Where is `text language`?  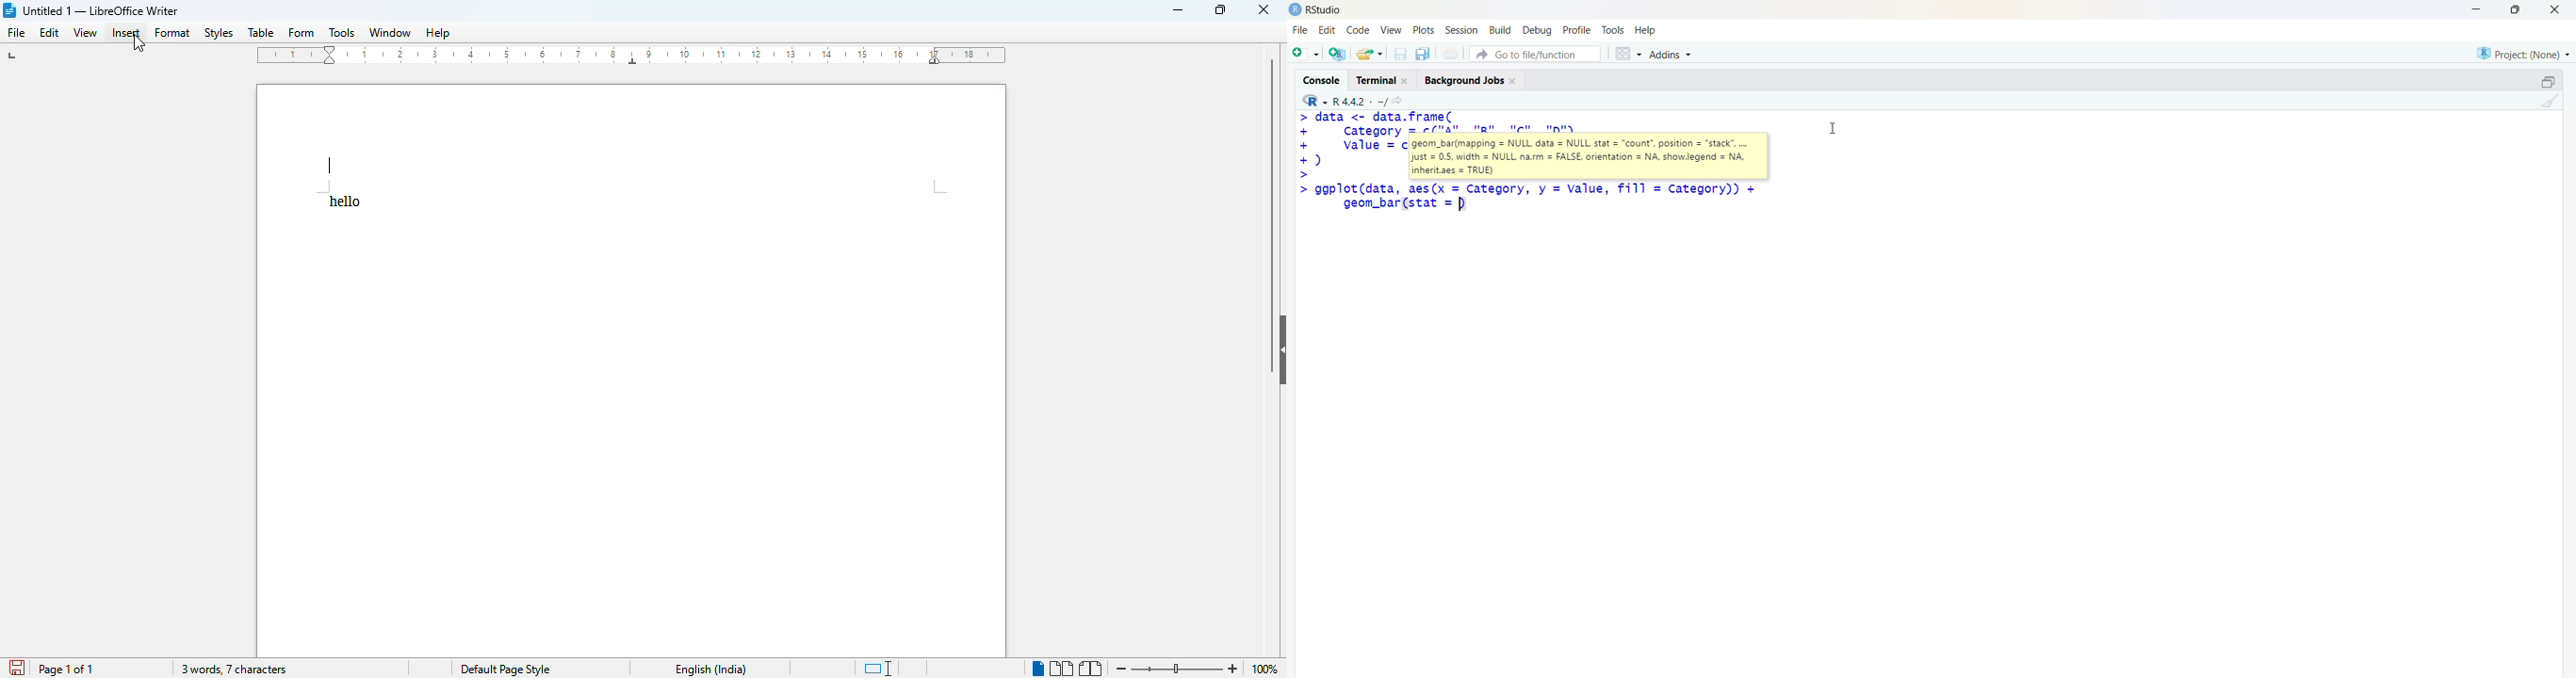 text language is located at coordinates (711, 670).